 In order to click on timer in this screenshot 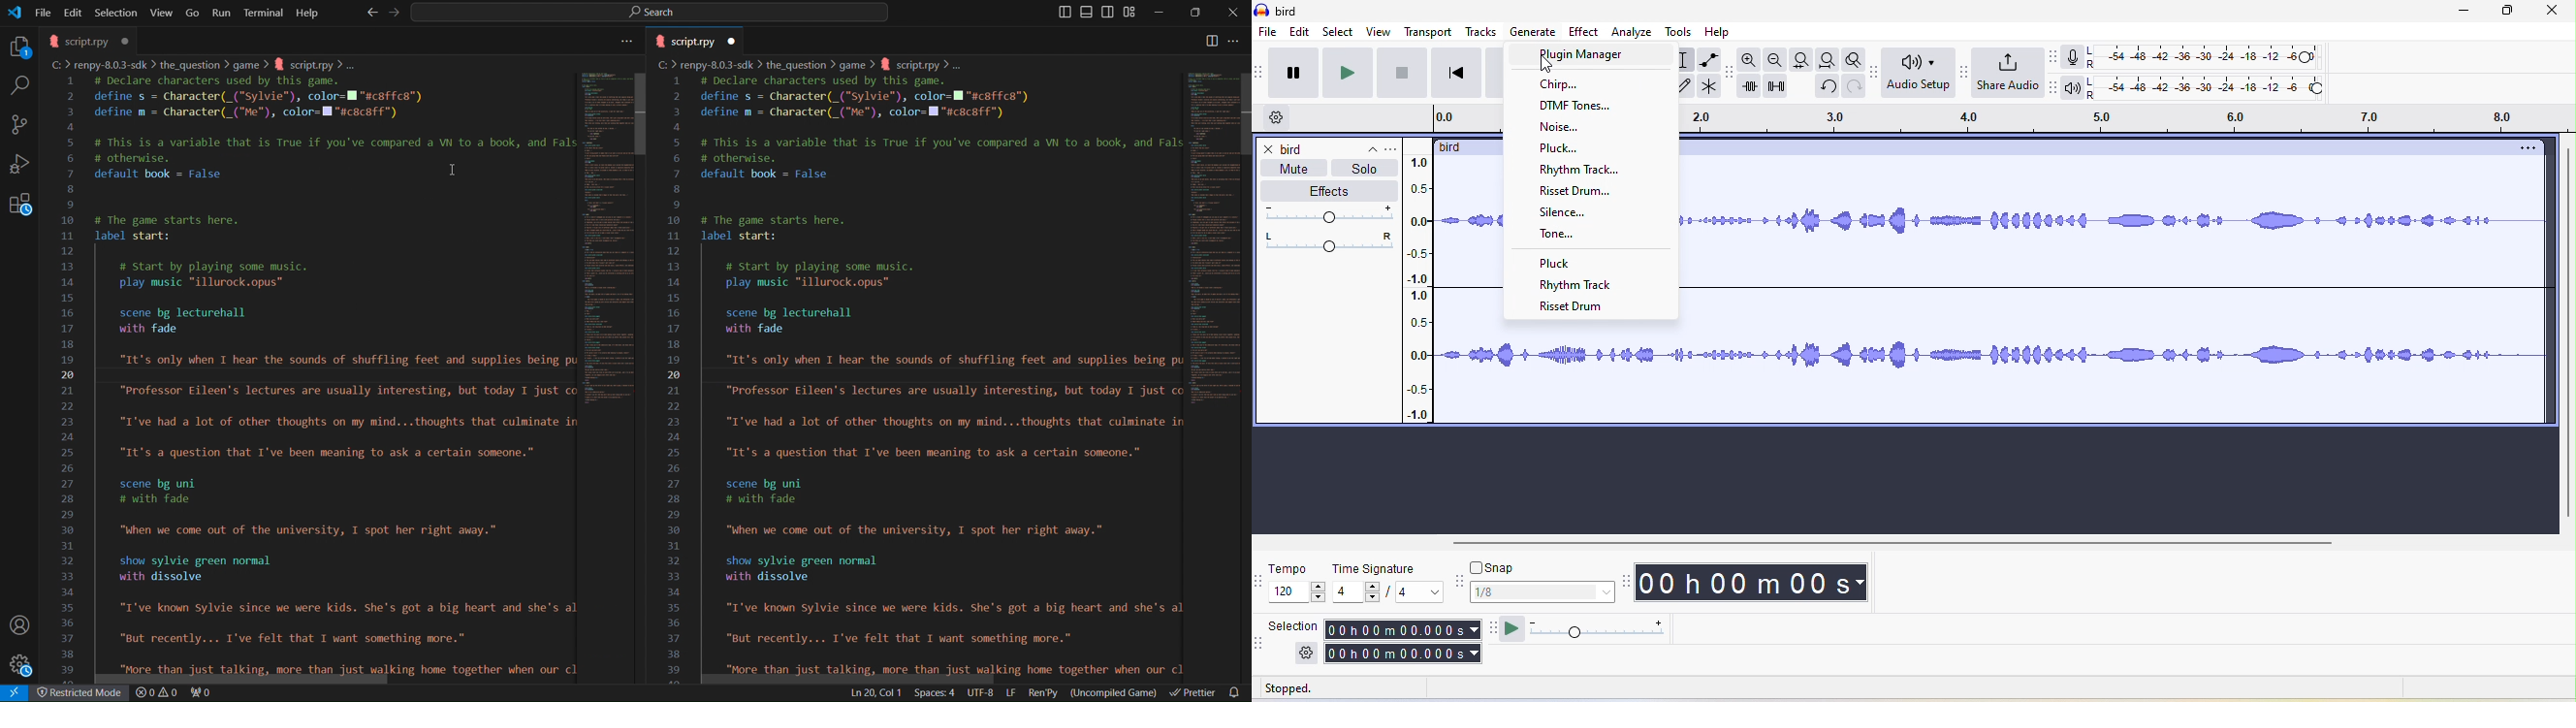, I will do `click(1755, 585)`.